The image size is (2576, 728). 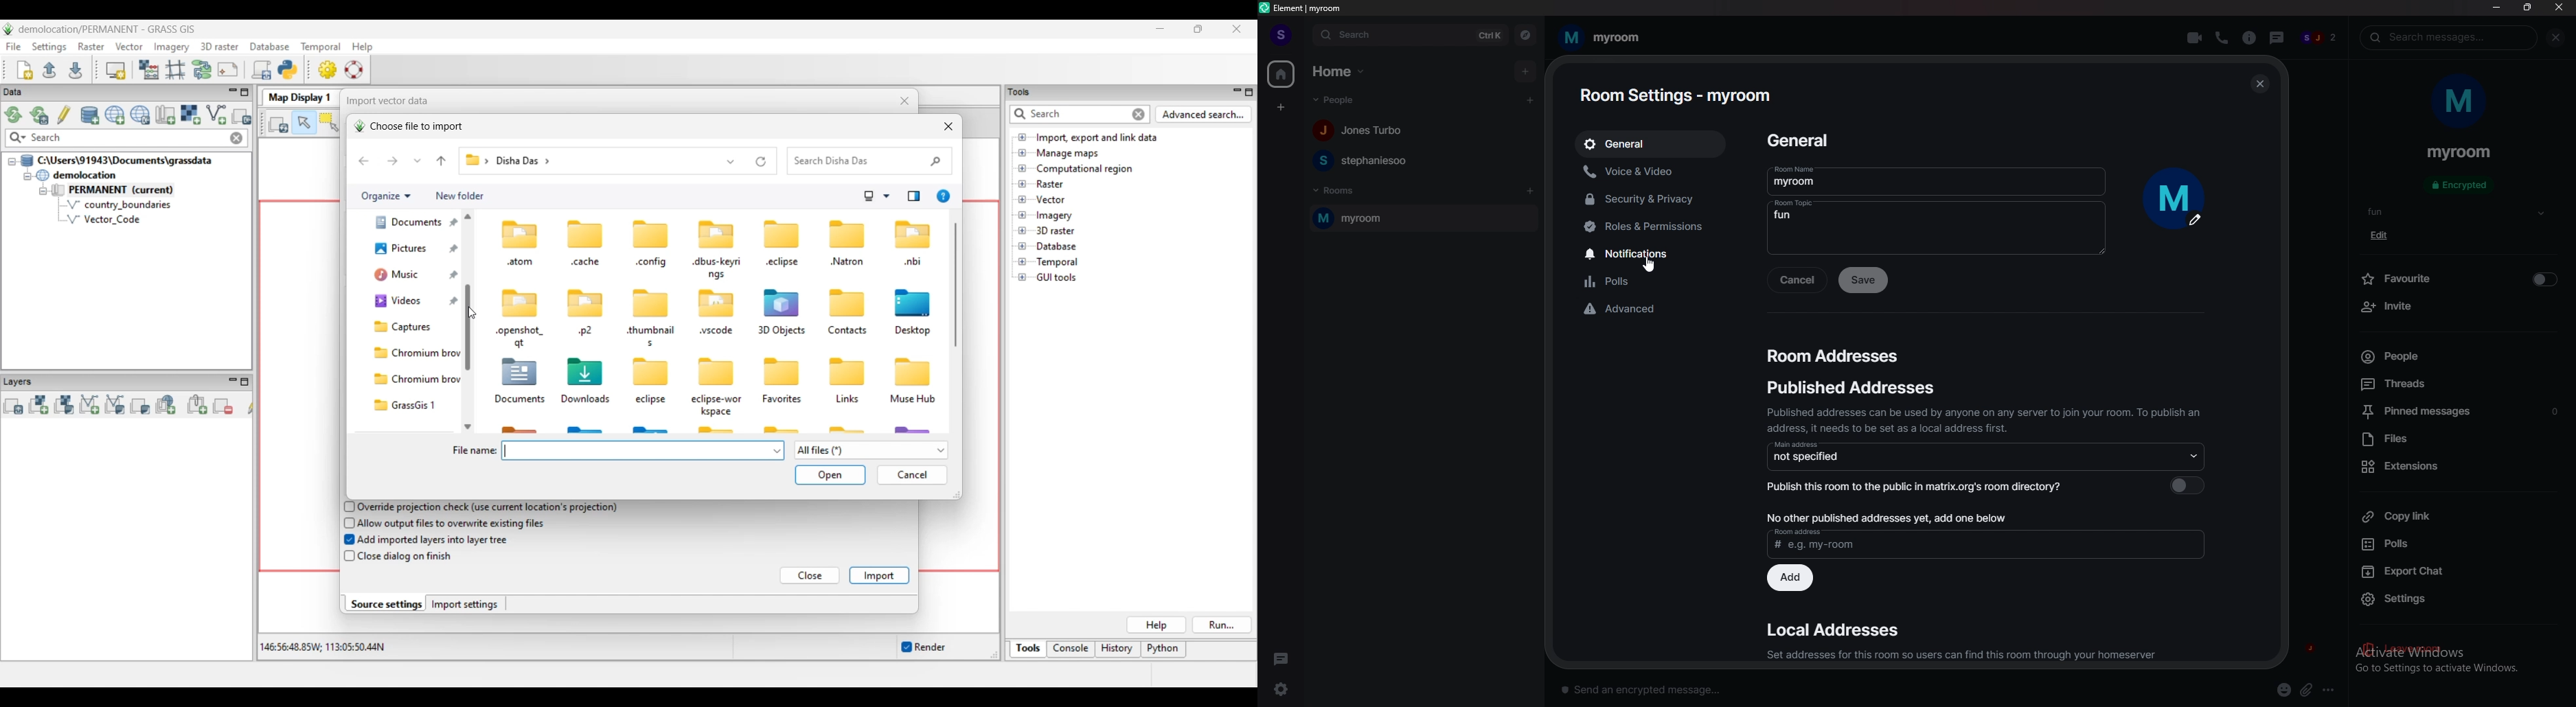 I want to click on explore rooms, so click(x=1525, y=34).